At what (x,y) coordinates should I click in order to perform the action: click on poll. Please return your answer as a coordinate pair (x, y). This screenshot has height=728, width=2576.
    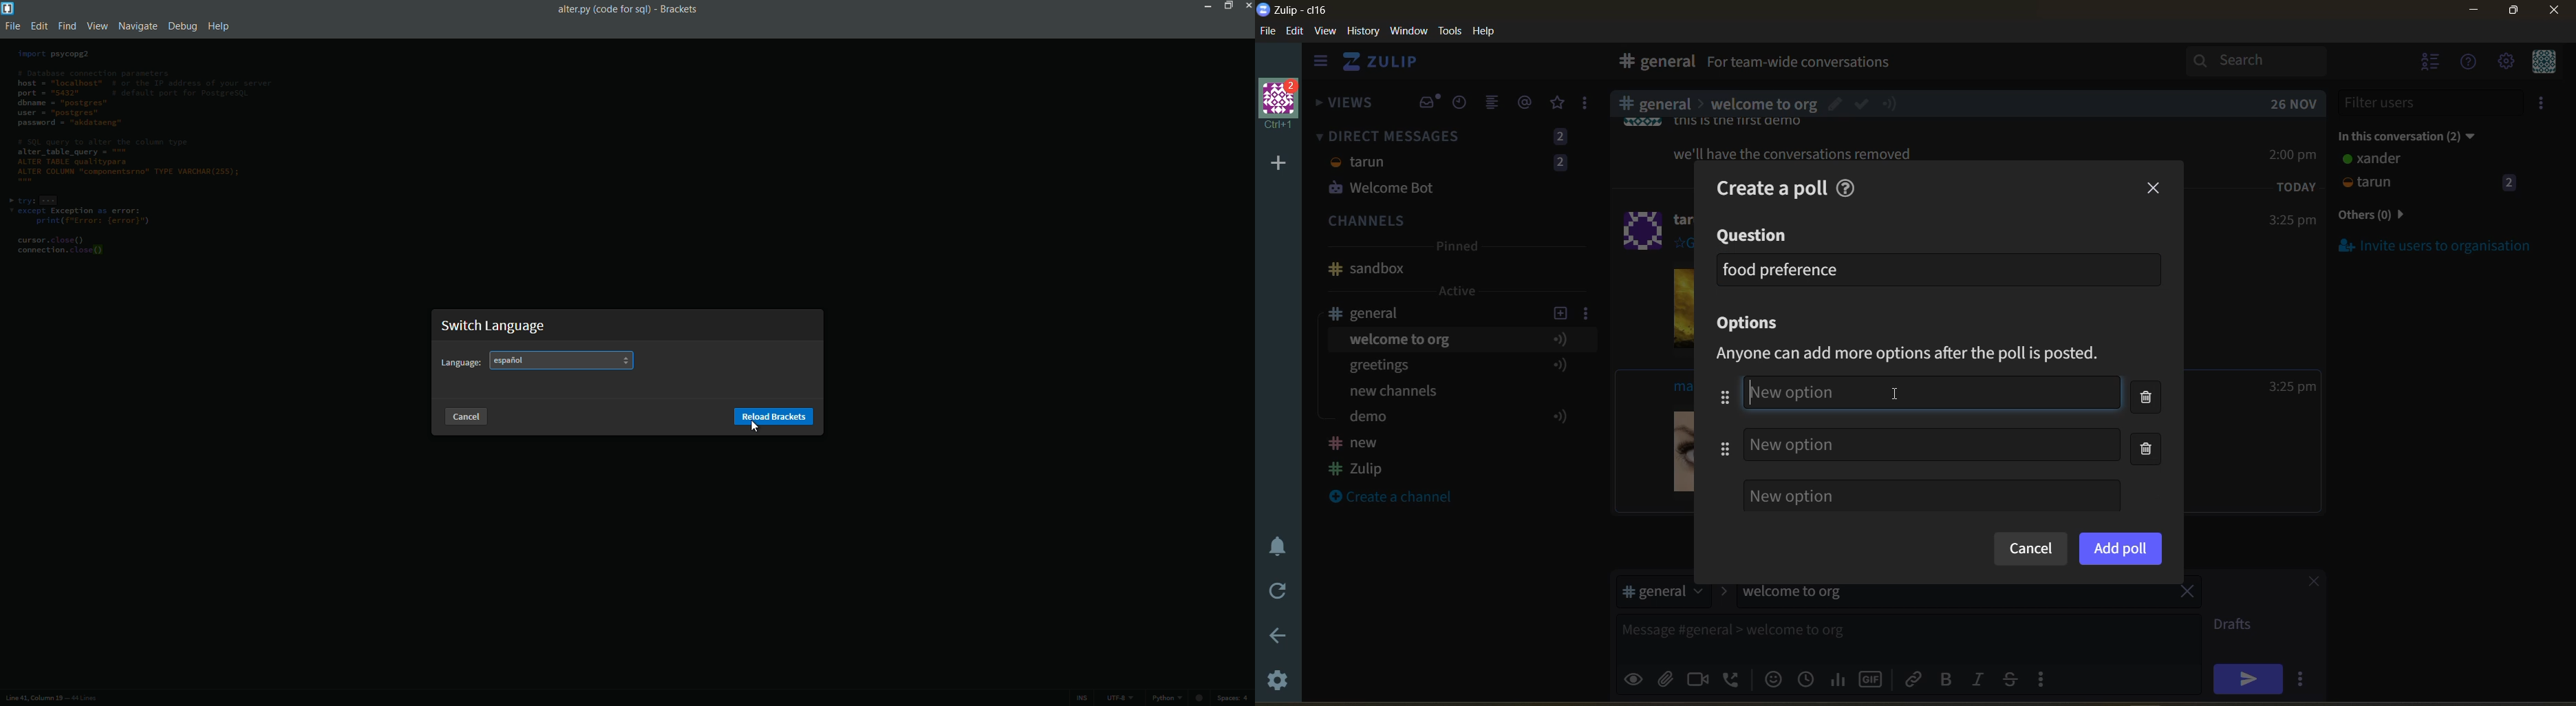
    Looking at the image, I should click on (1839, 678).